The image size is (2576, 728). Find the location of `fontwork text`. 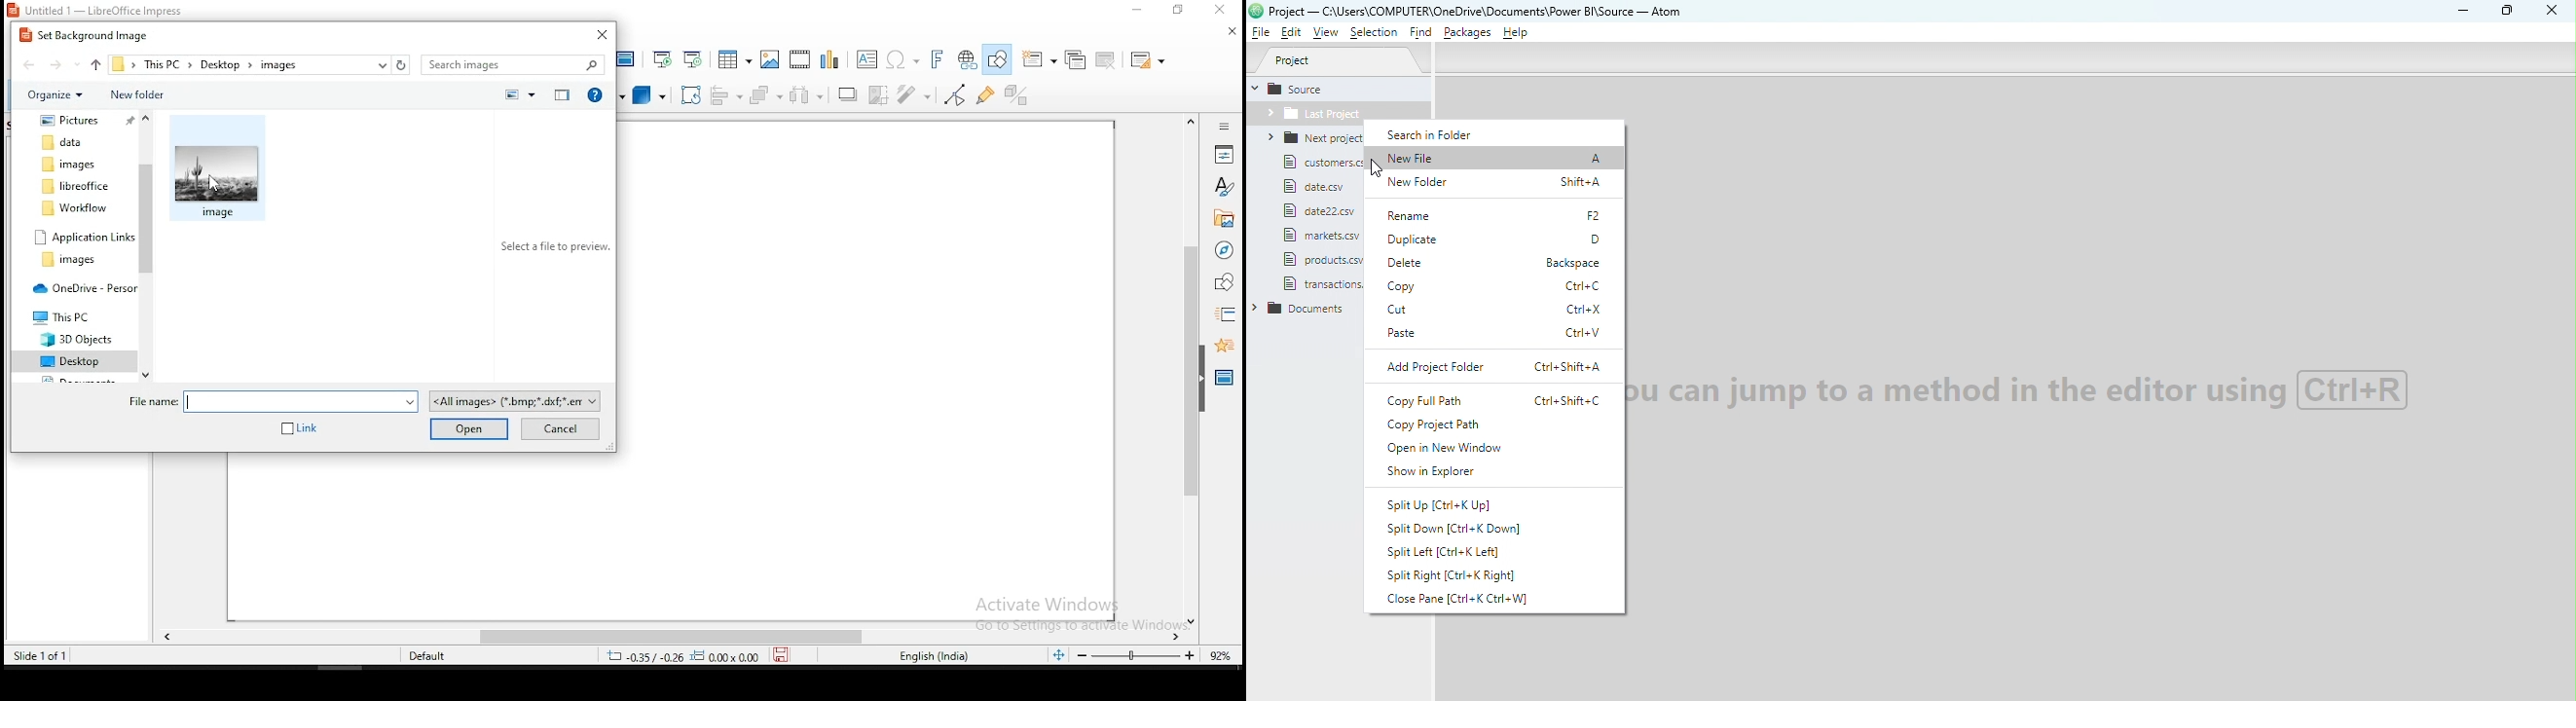

fontwork text is located at coordinates (936, 58).